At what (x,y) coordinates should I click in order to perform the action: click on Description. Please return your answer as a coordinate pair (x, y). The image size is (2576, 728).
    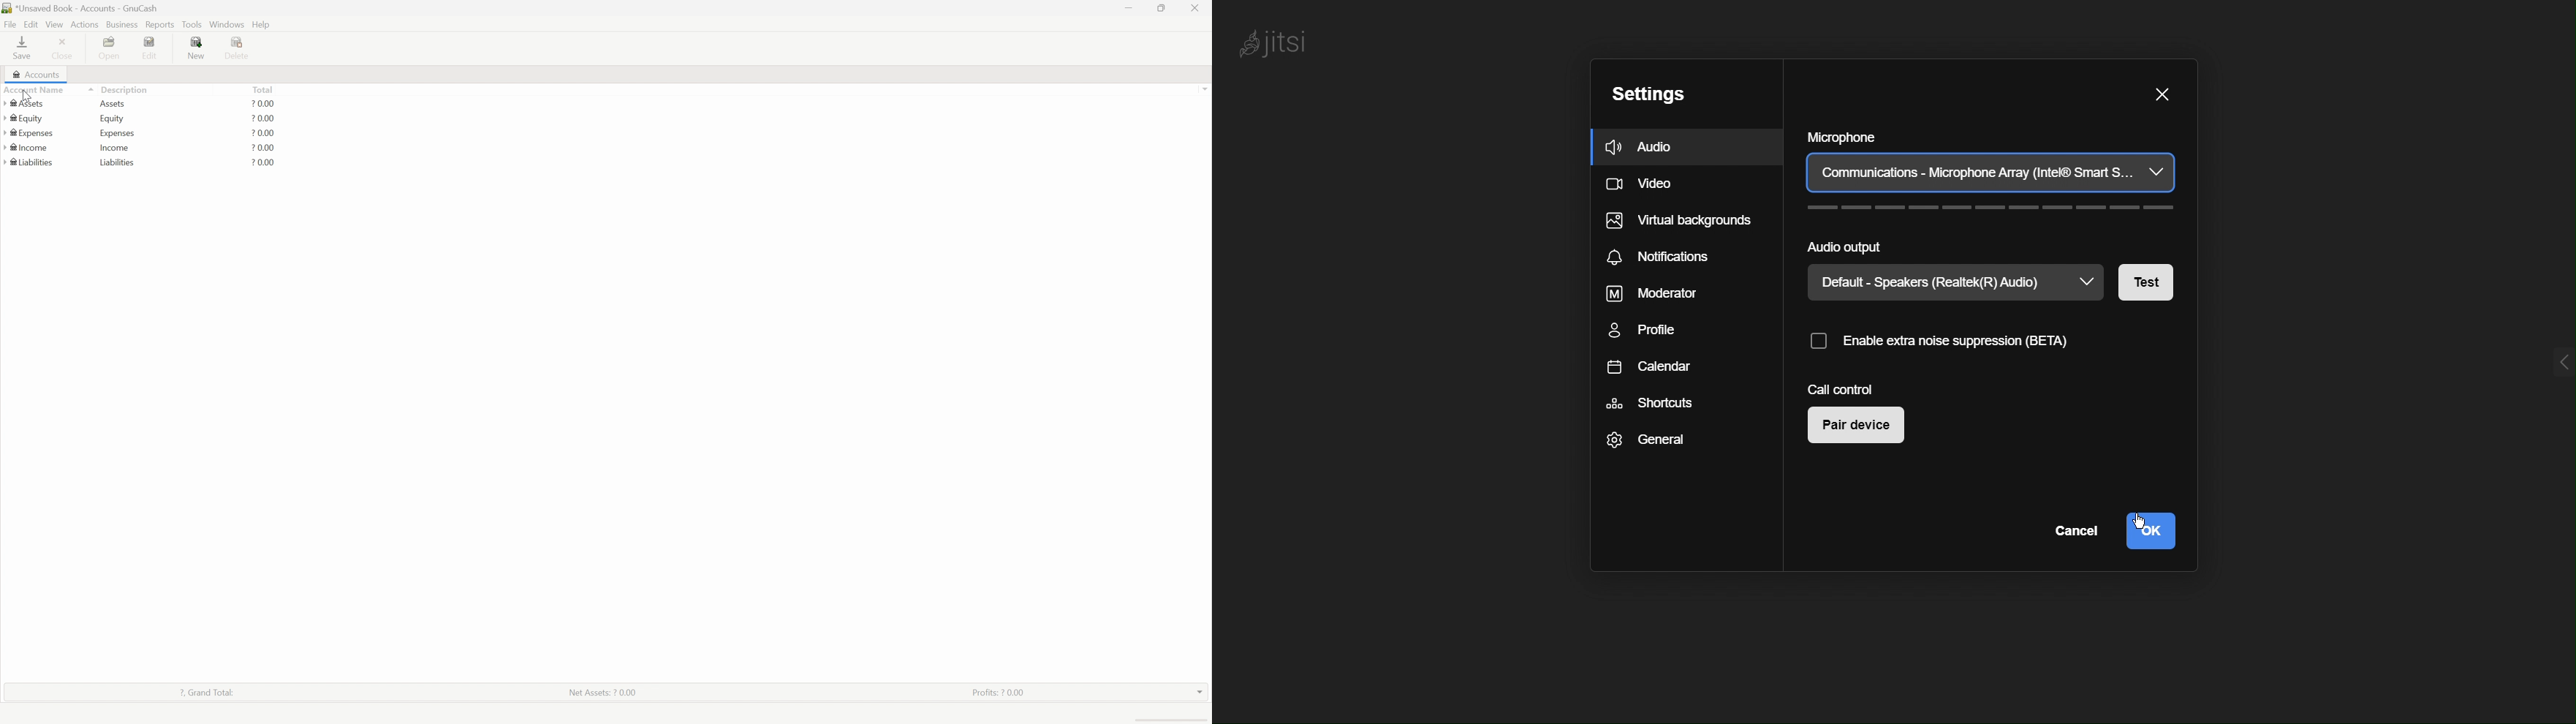
    Looking at the image, I should click on (121, 89).